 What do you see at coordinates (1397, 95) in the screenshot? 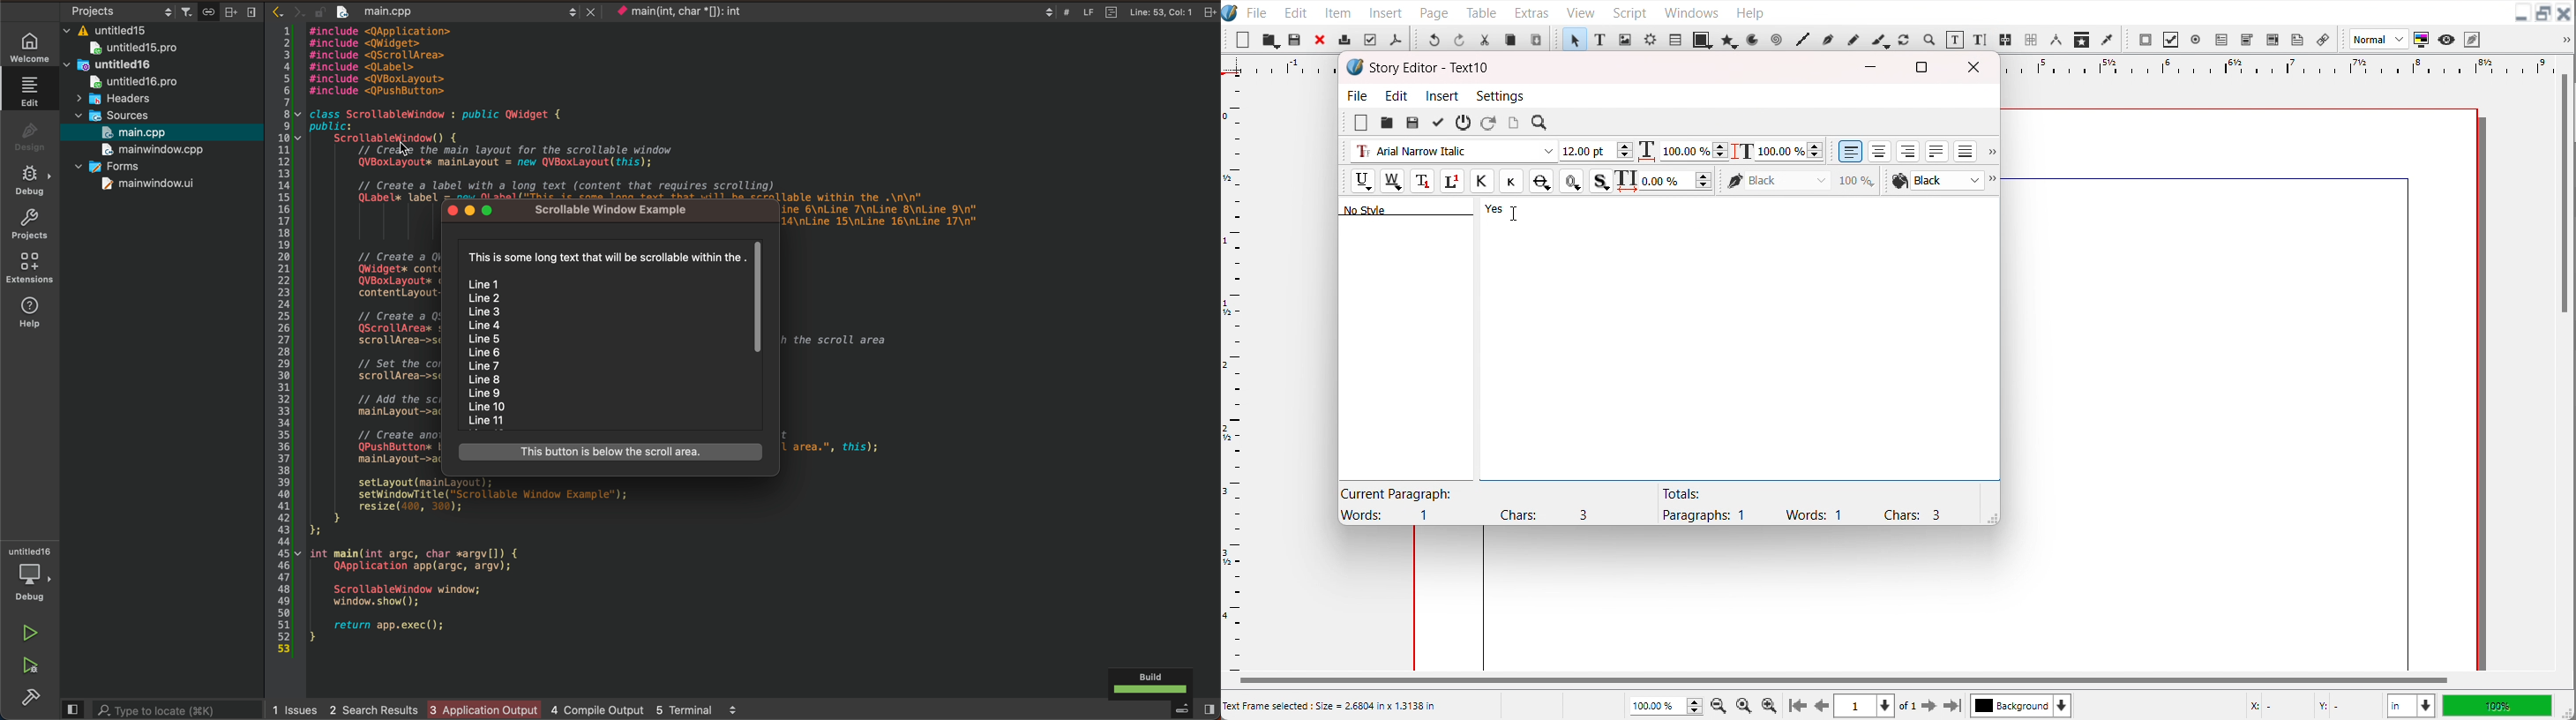
I see `Edit` at bounding box center [1397, 95].